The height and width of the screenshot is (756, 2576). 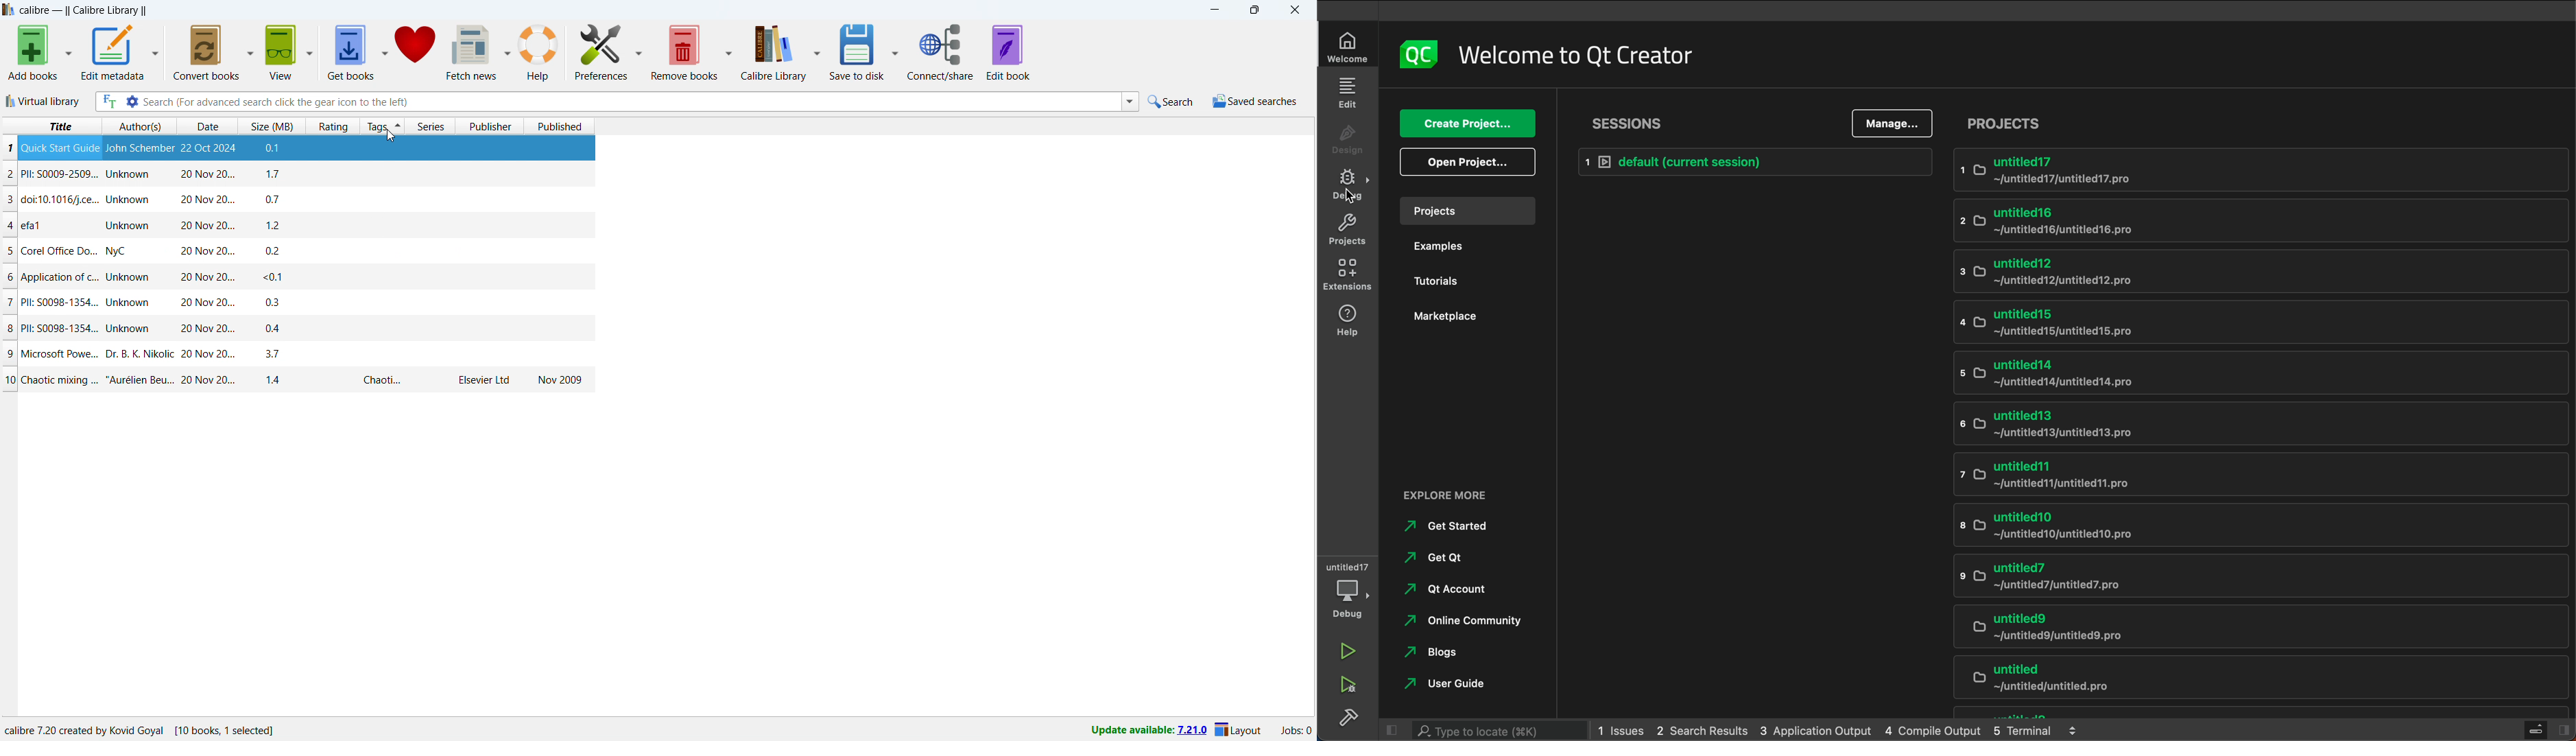 What do you see at coordinates (1254, 101) in the screenshot?
I see `saved searches menu` at bounding box center [1254, 101].